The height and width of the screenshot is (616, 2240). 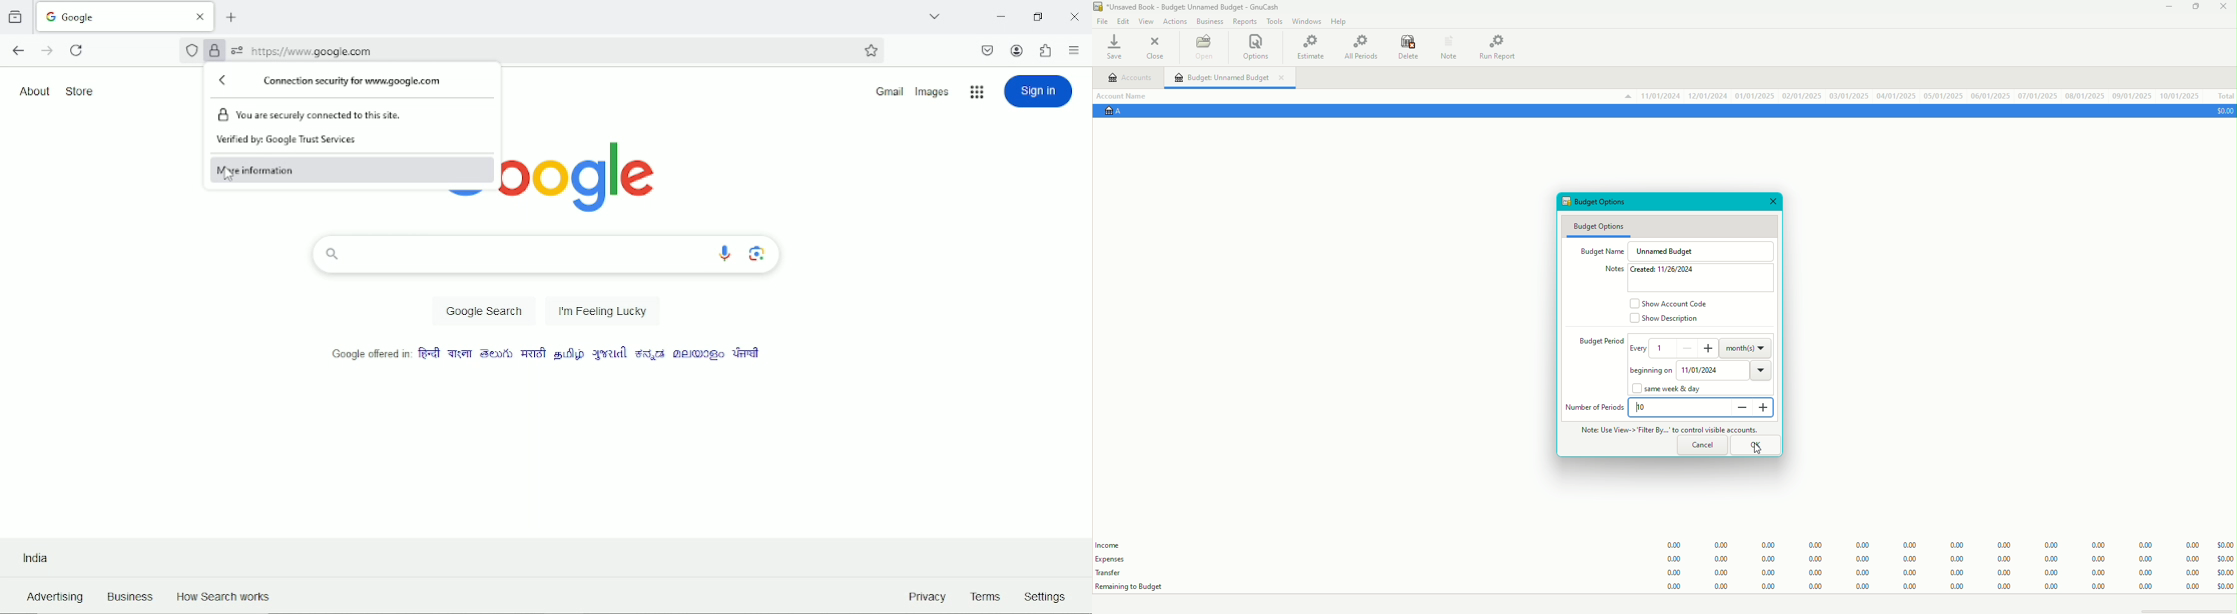 I want to click on 10, so click(x=1644, y=408).